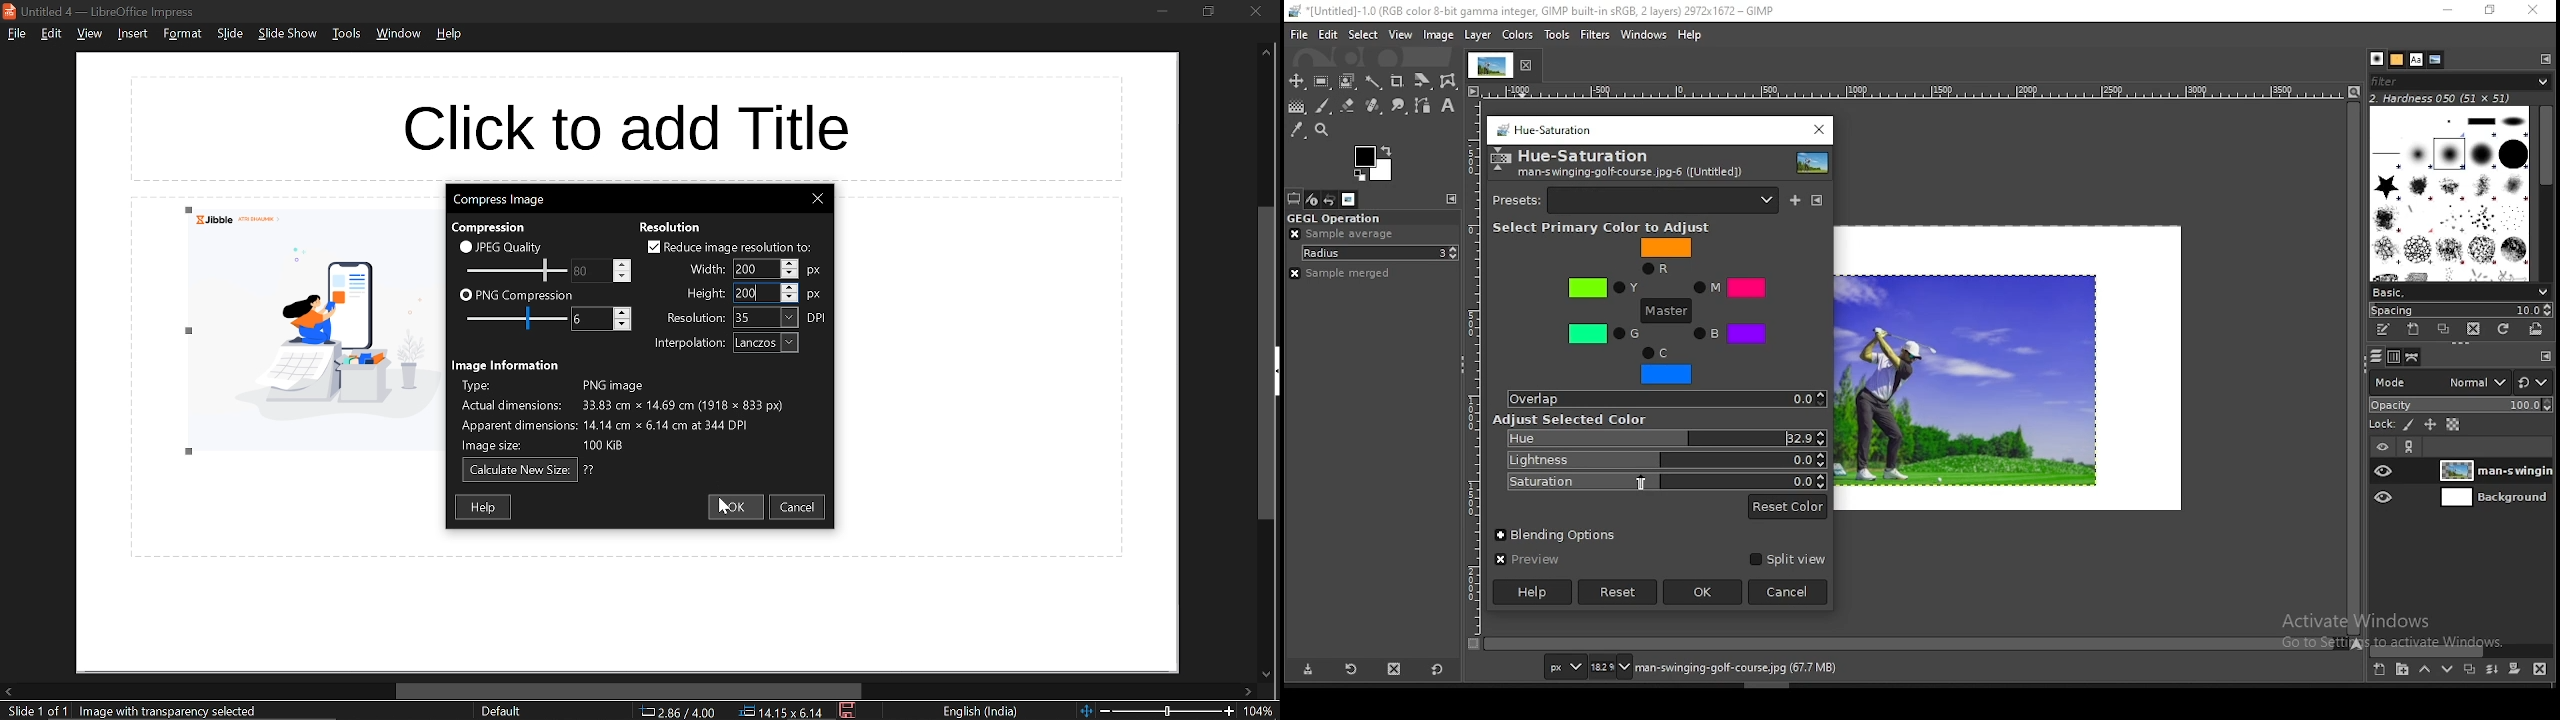 Image resolution: width=2576 pixels, height=728 pixels. What do you see at coordinates (498, 198) in the screenshot?
I see `current window` at bounding box center [498, 198].